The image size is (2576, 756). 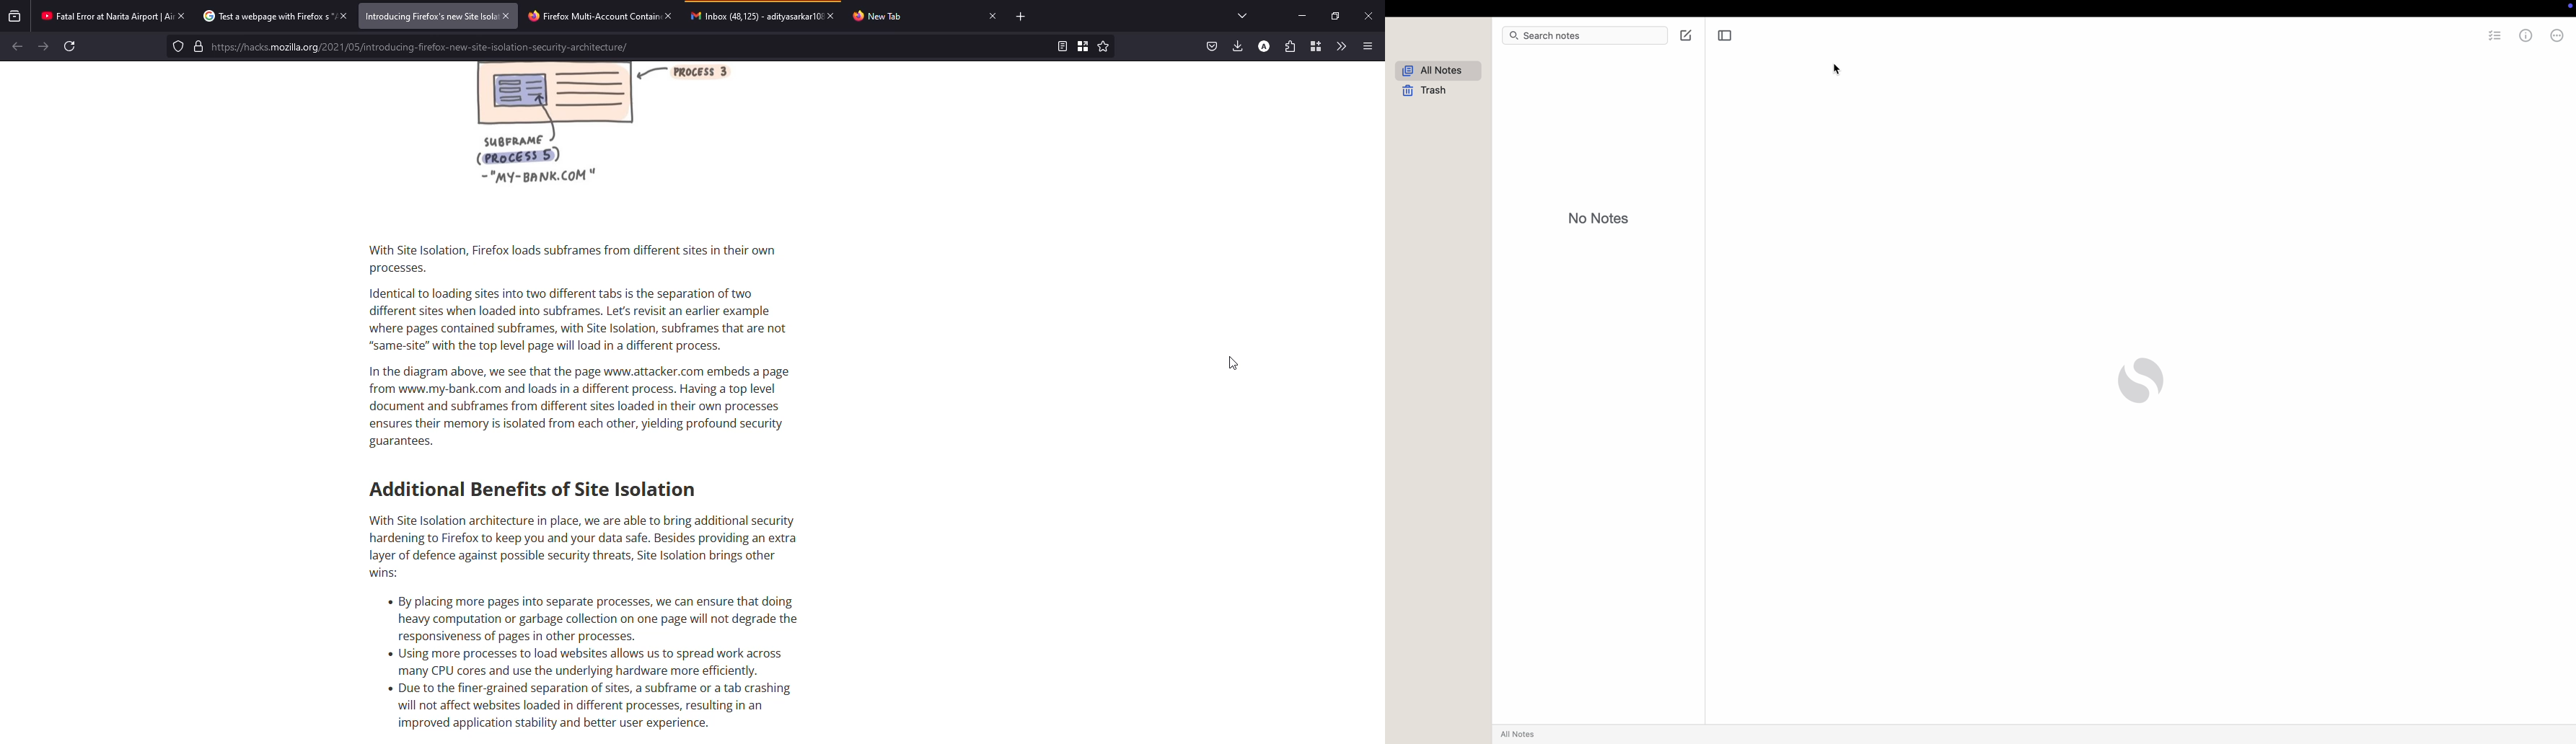 I want to click on read, so click(x=1061, y=45).